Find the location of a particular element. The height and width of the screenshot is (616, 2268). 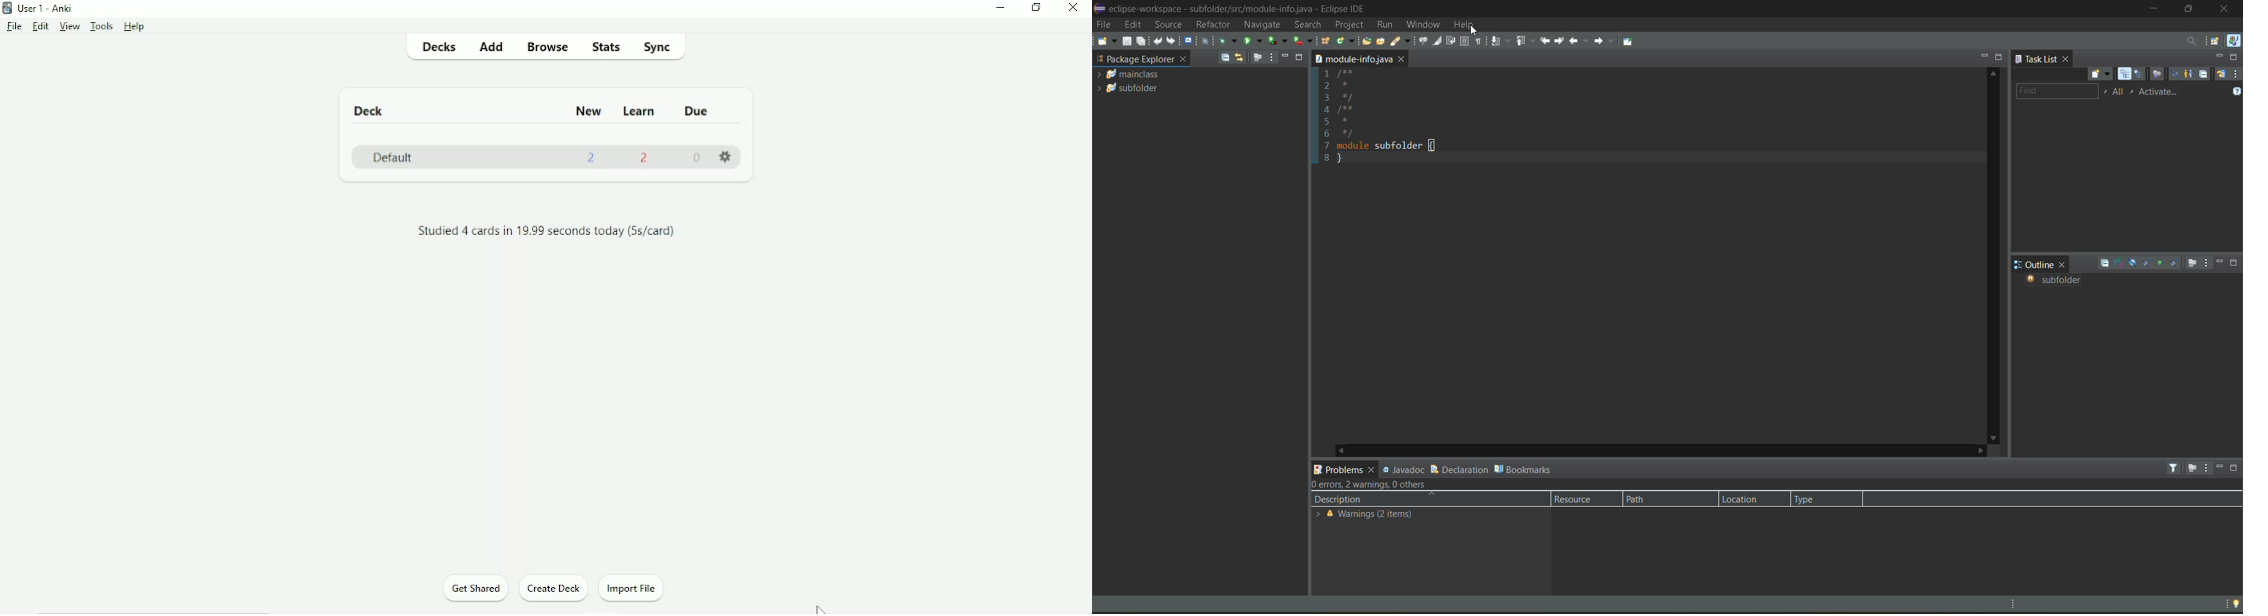

collapse all is located at coordinates (1226, 59).